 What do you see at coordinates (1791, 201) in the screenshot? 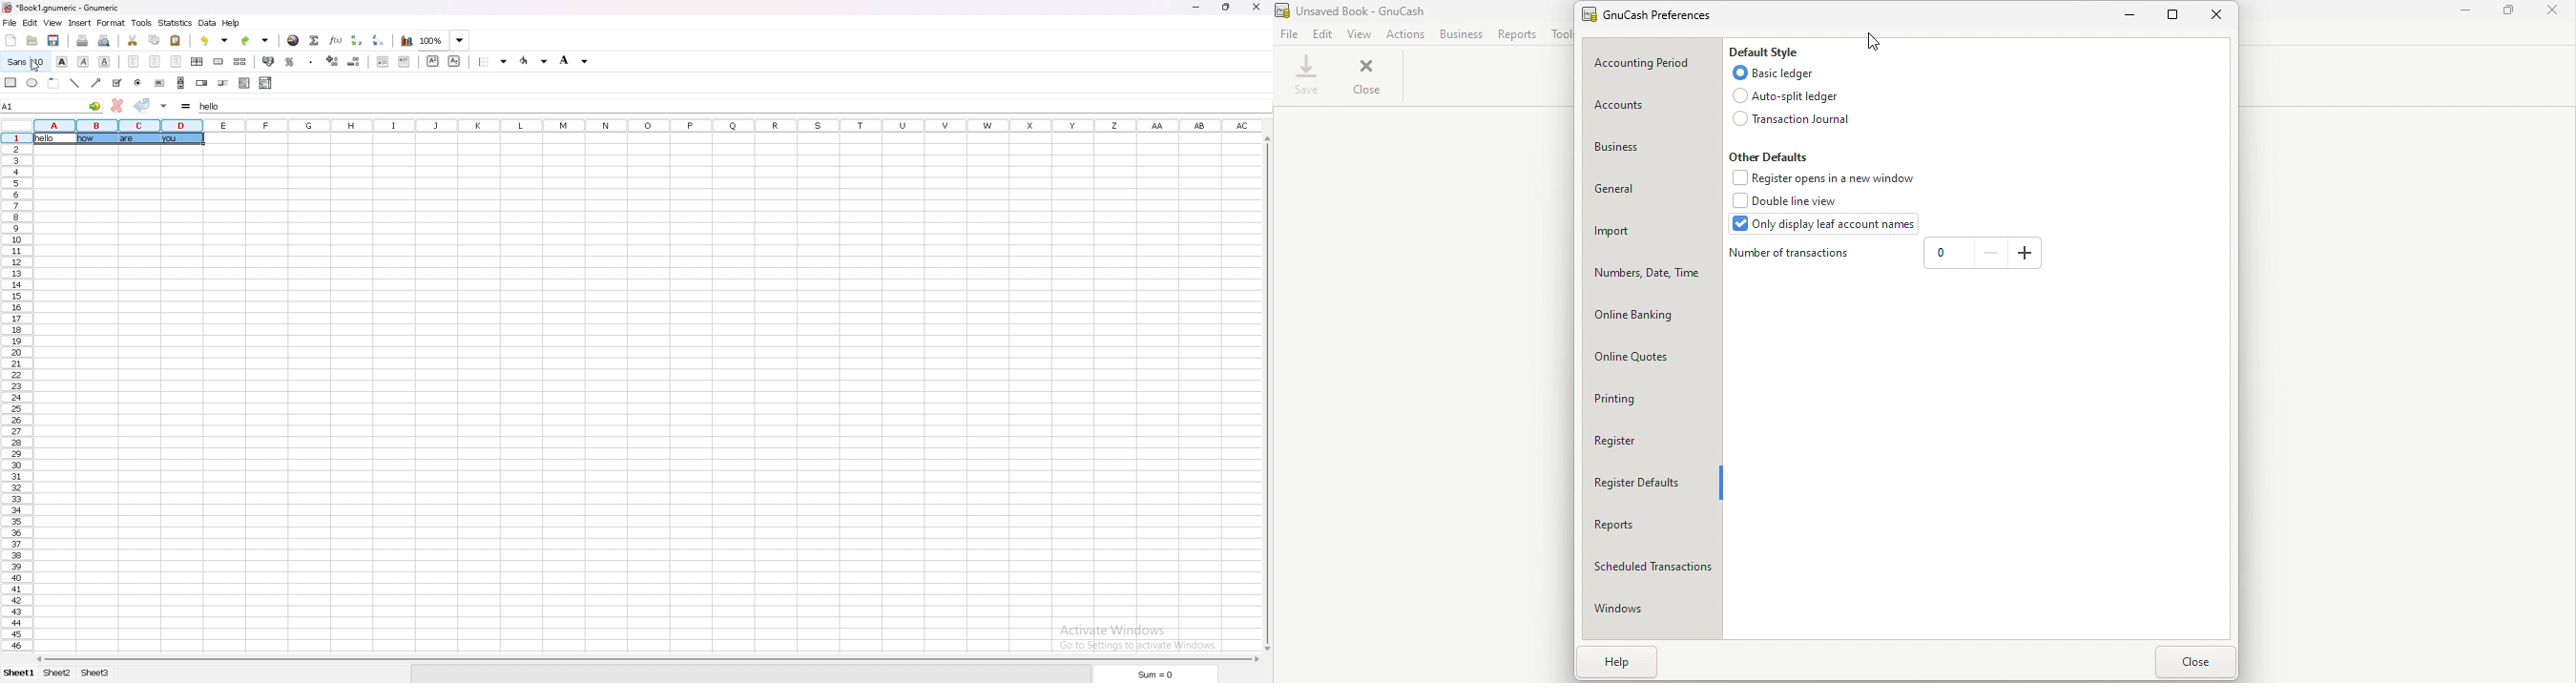
I see `Double line view` at bounding box center [1791, 201].